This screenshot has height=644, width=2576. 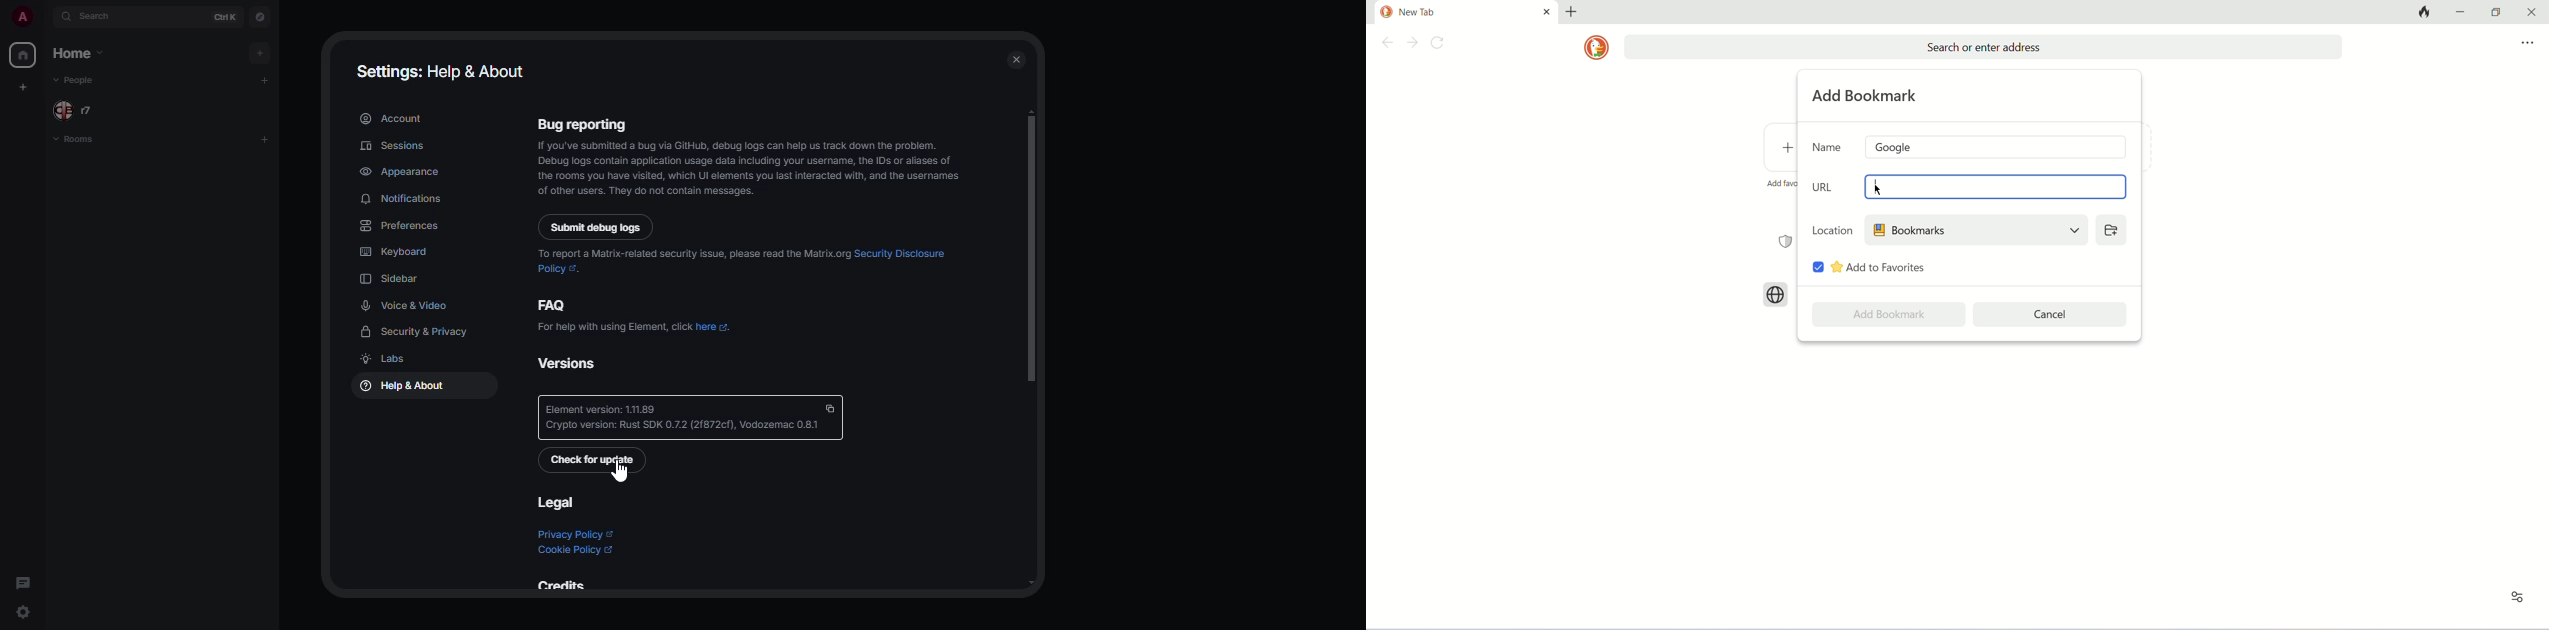 I want to click on labs, so click(x=390, y=358).